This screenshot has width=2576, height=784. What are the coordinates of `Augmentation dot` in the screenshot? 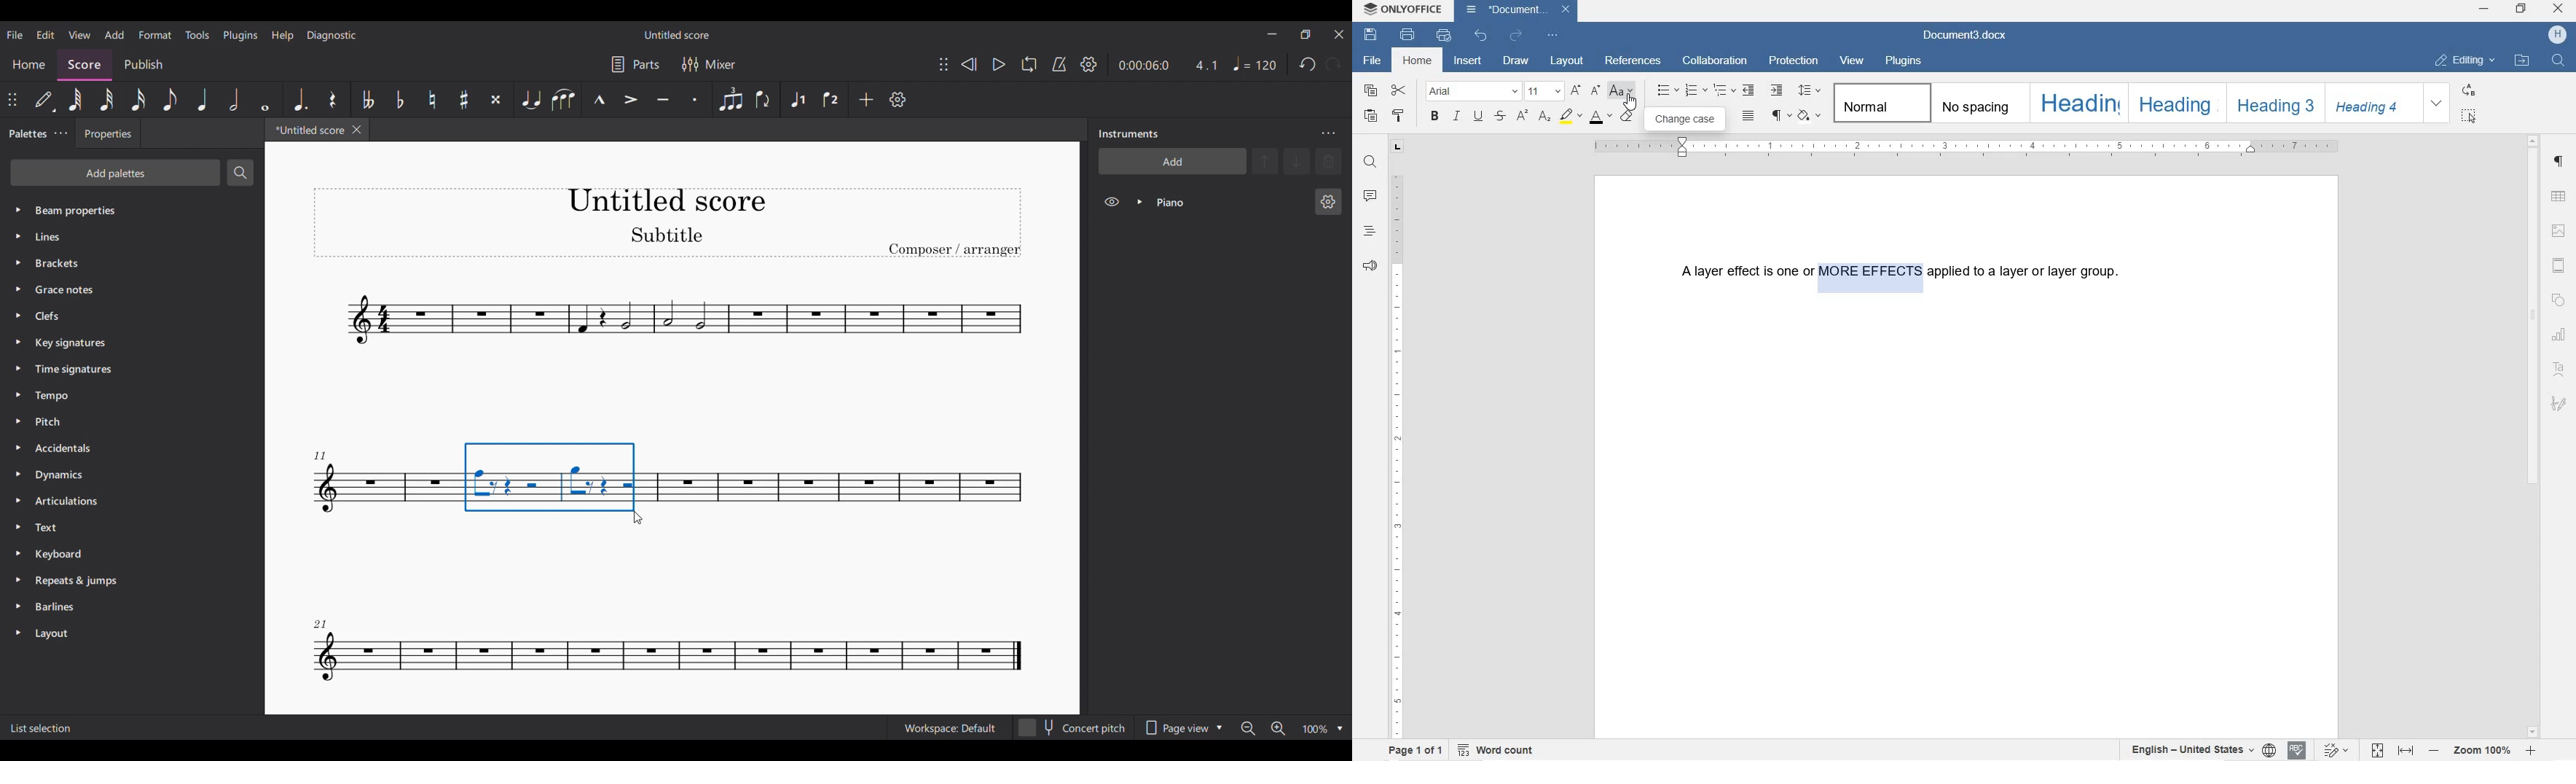 It's located at (299, 99).